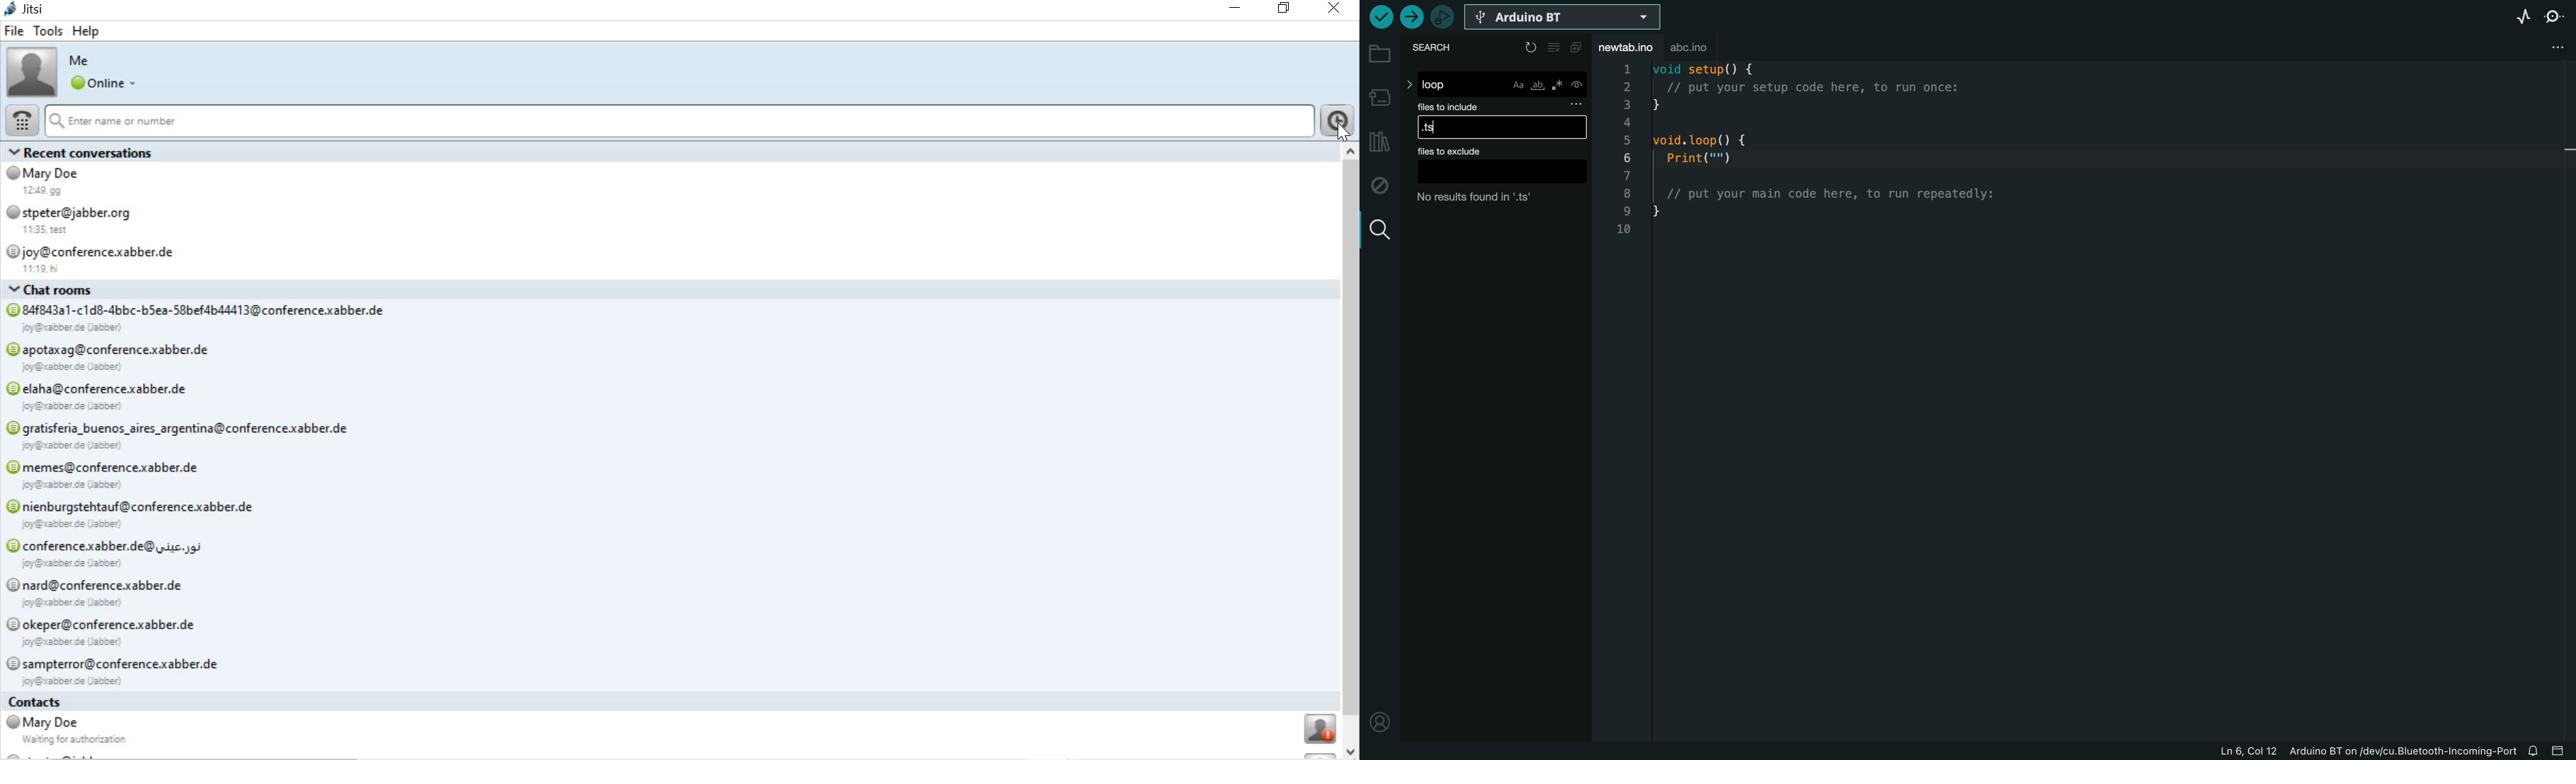 This screenshot has width=2576, height=784. I want to click on select board, so click(1563, 19).